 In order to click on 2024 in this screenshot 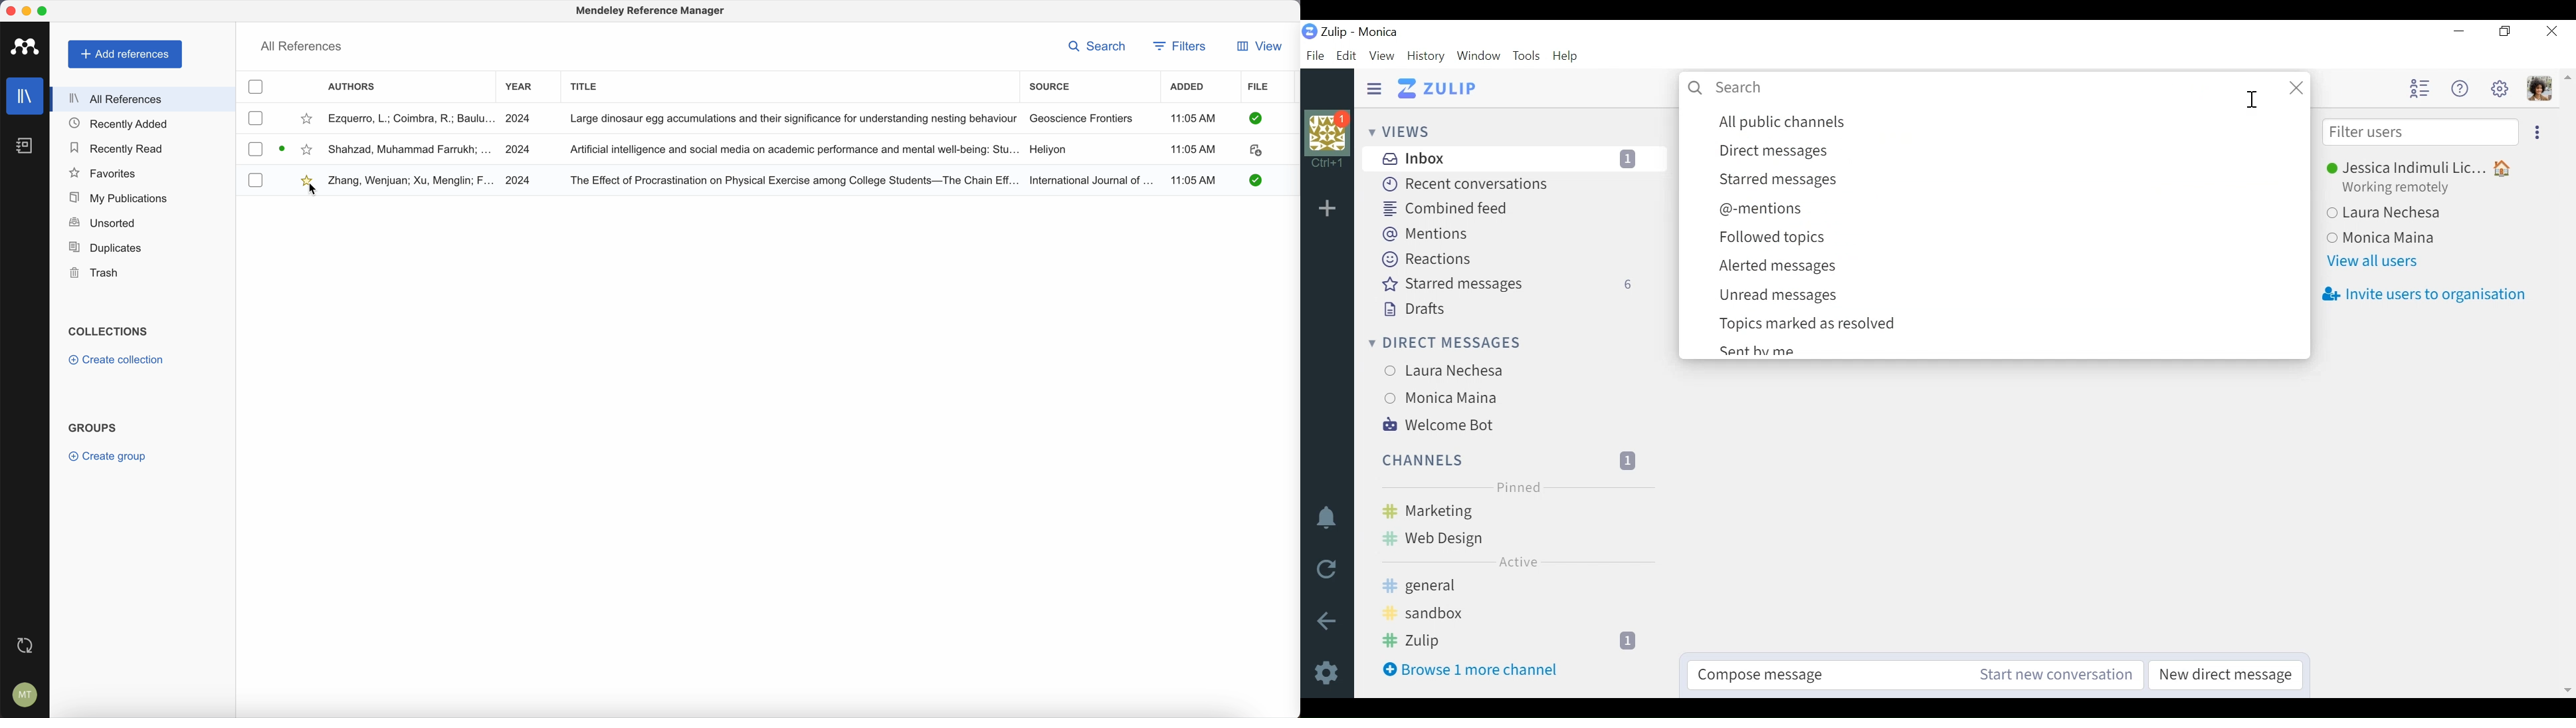, I will do `click(519, 180)`.